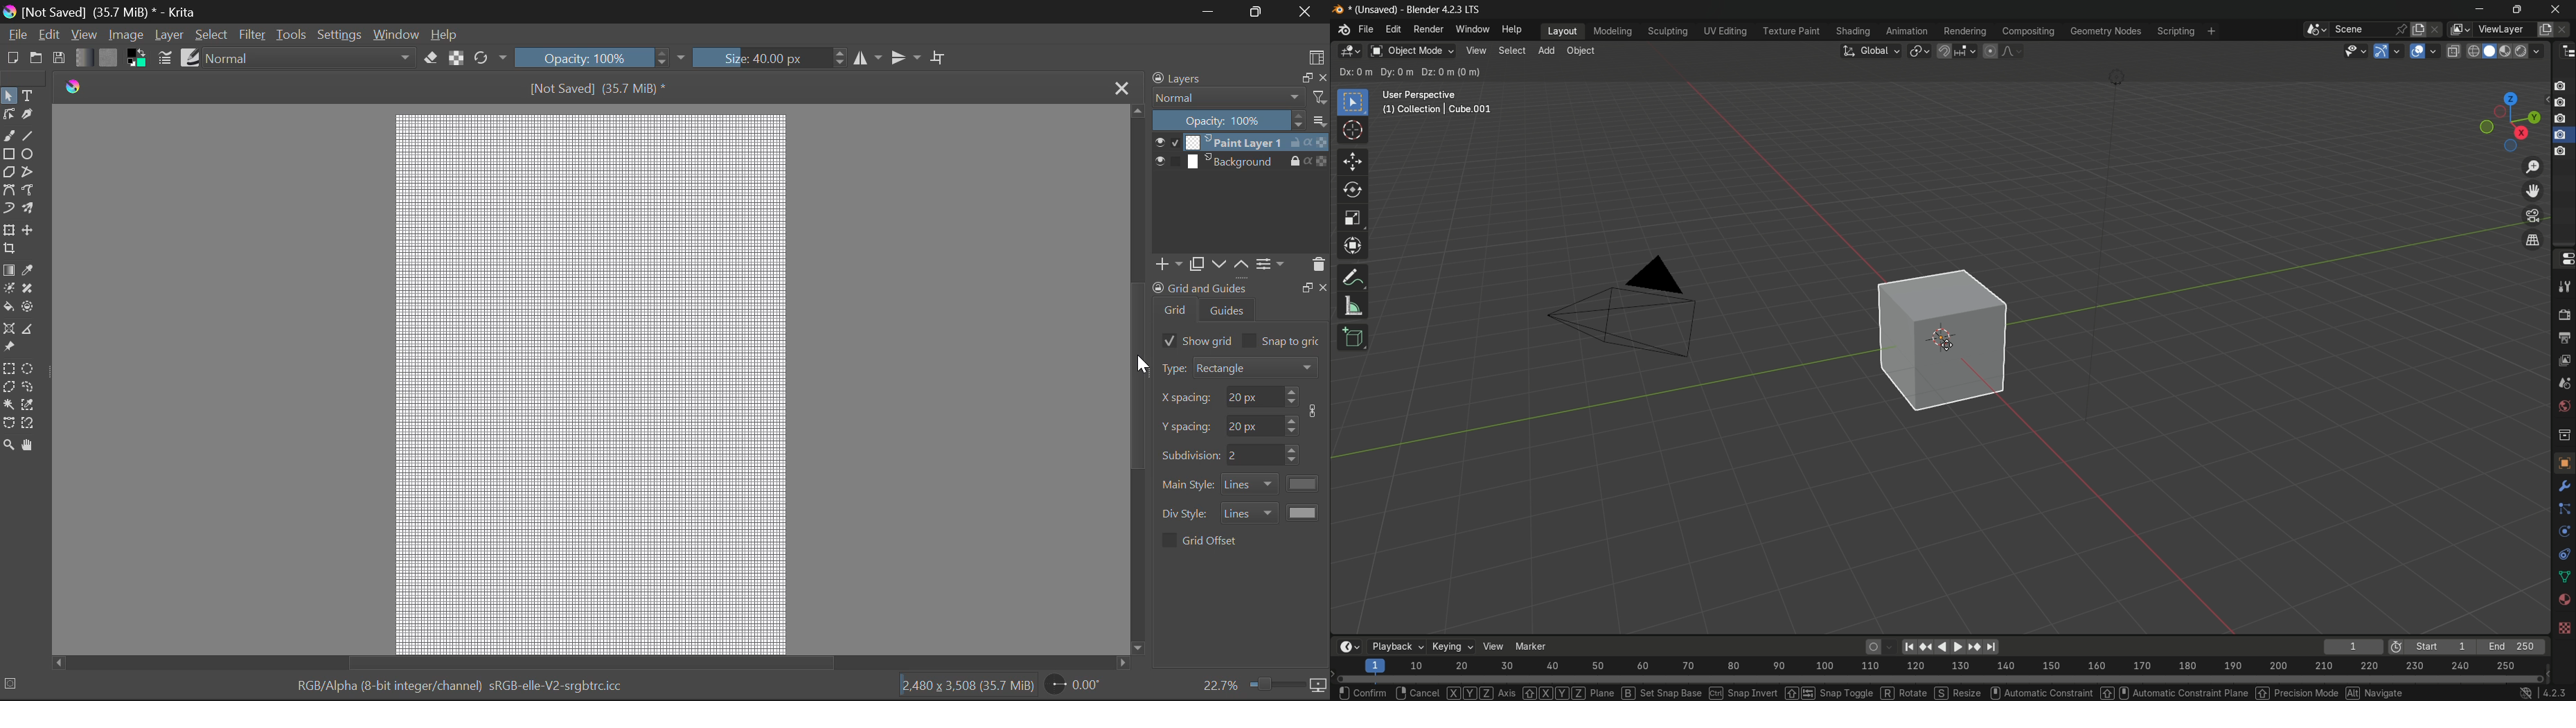 The height and width of the screenshot is (728, 2576). Describe the element at coordinates (2563, 533) in the screenshot. I see `physics` at that location.